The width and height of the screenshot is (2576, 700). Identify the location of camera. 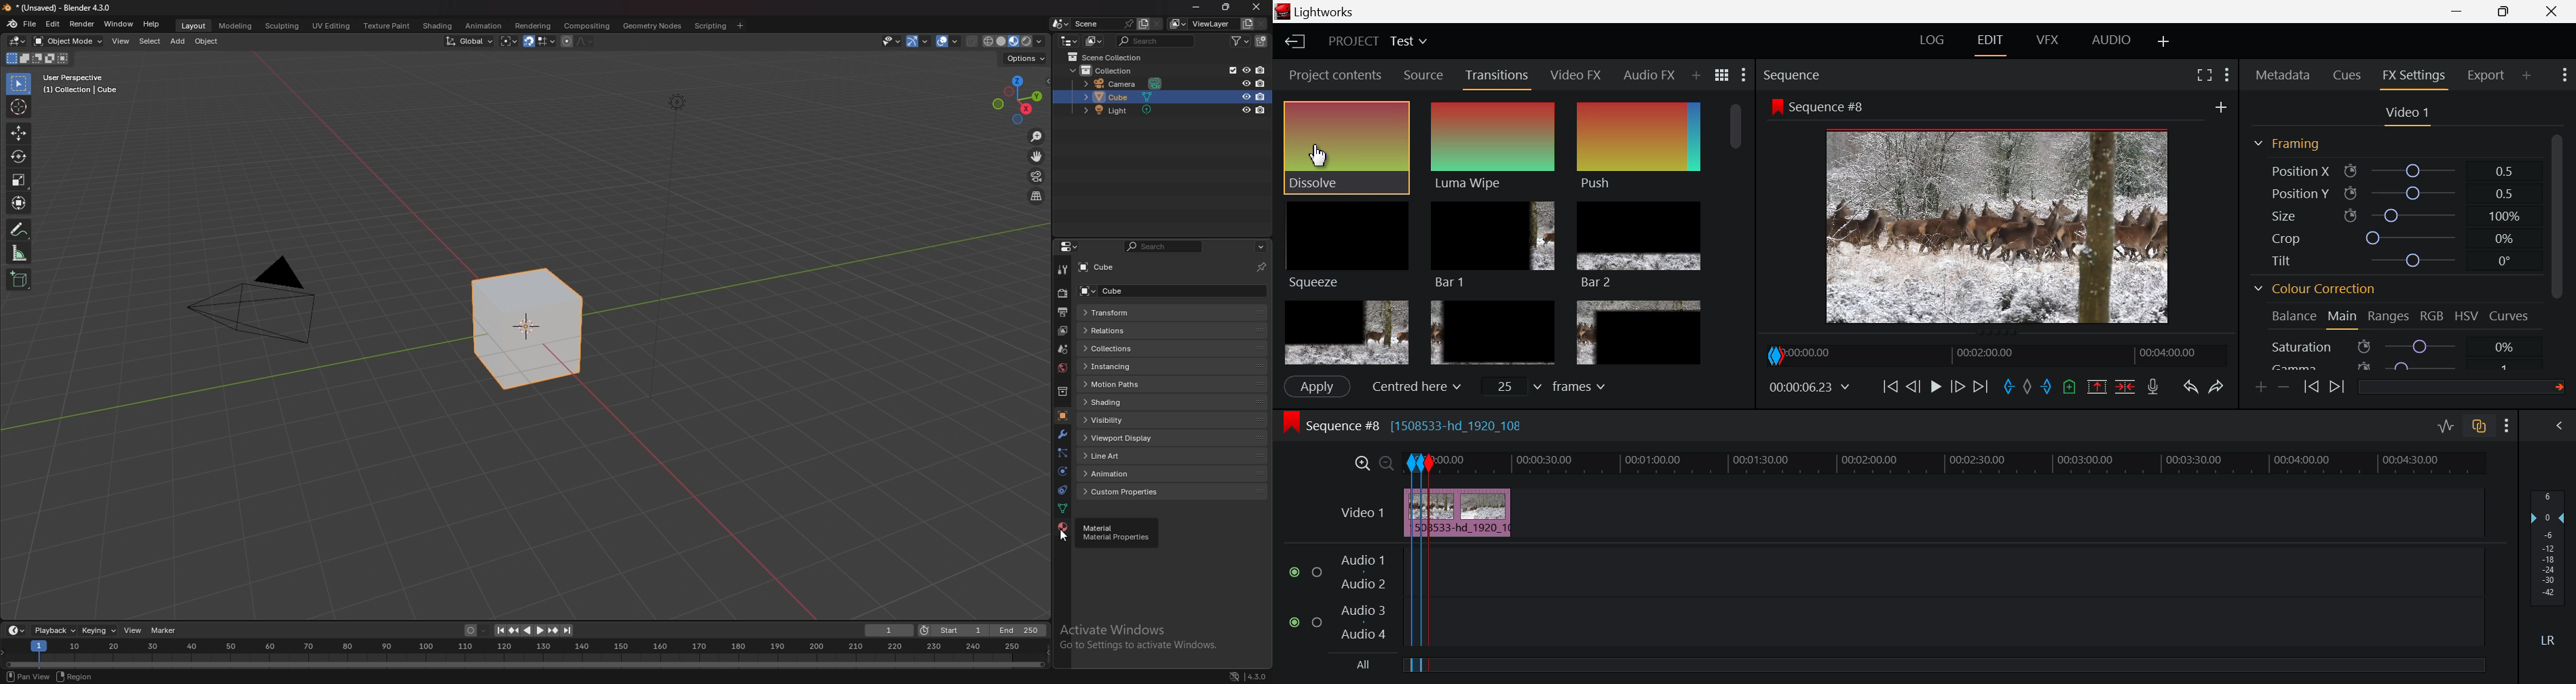
(1125, 84).